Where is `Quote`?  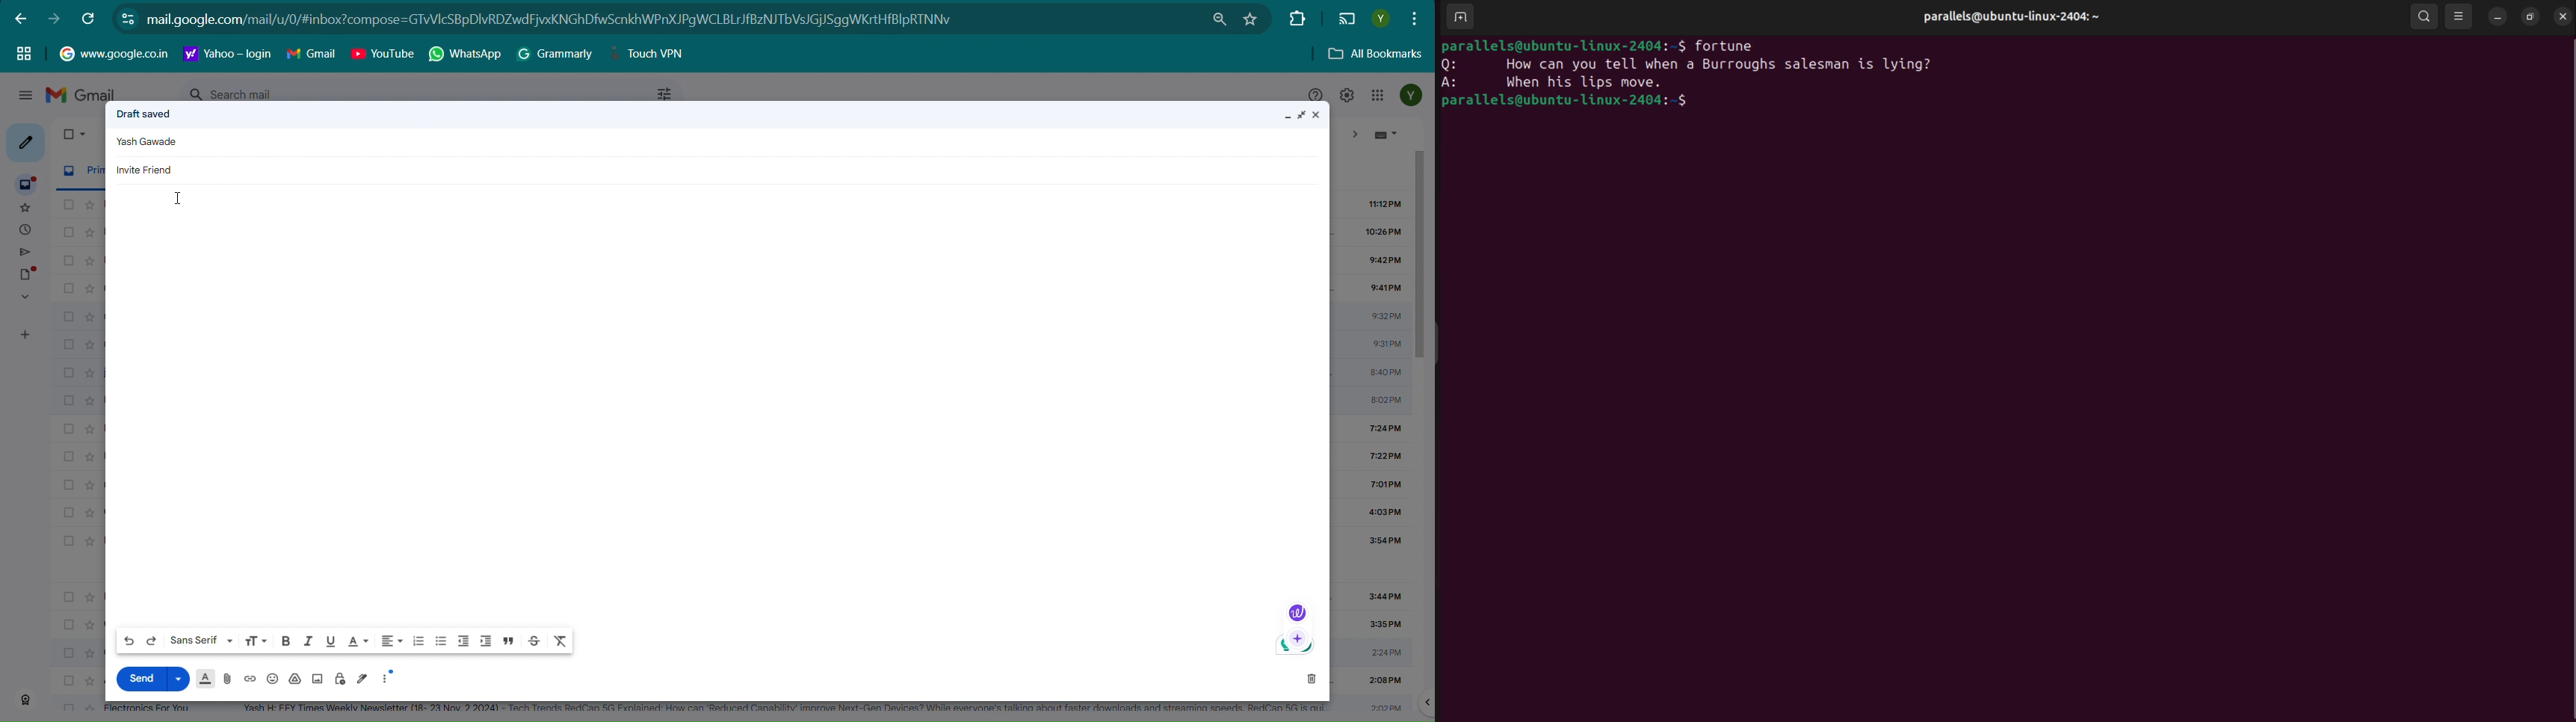
Quote is located at coordinates (509, 641).